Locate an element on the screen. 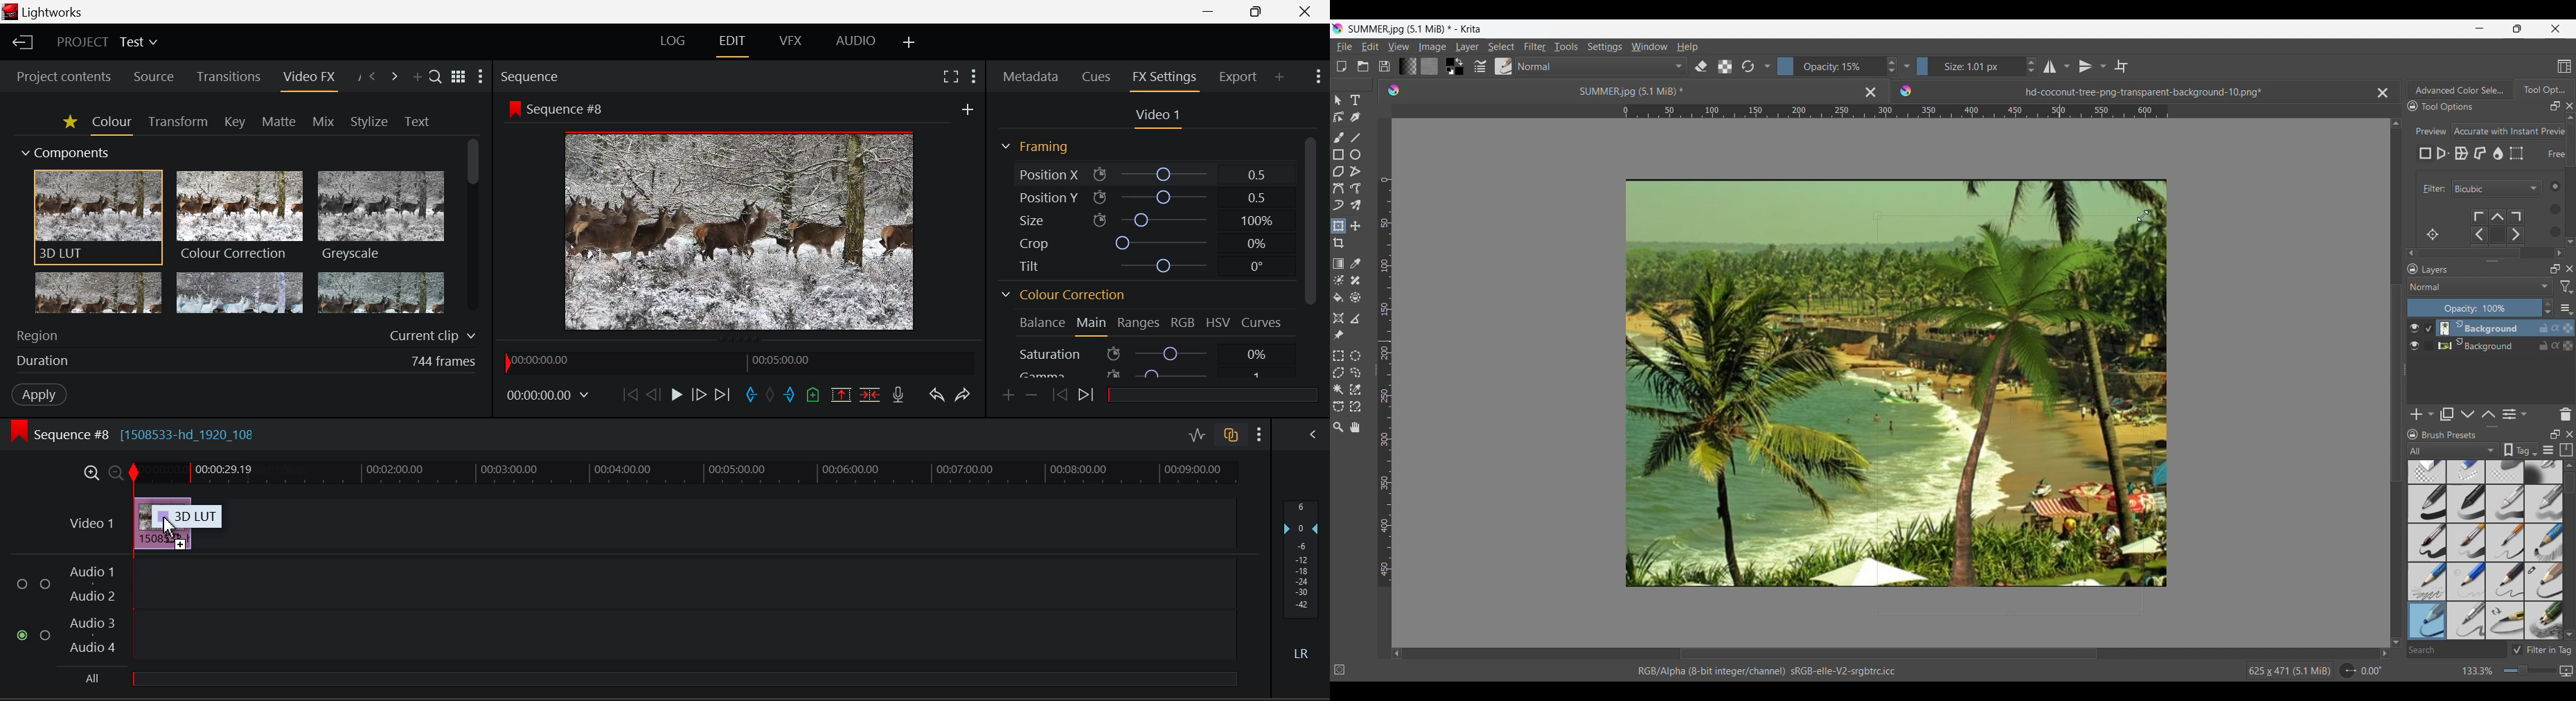 This screenshot has width=2576, height=728. basic 6-details is located at coordinates (2507, 543).